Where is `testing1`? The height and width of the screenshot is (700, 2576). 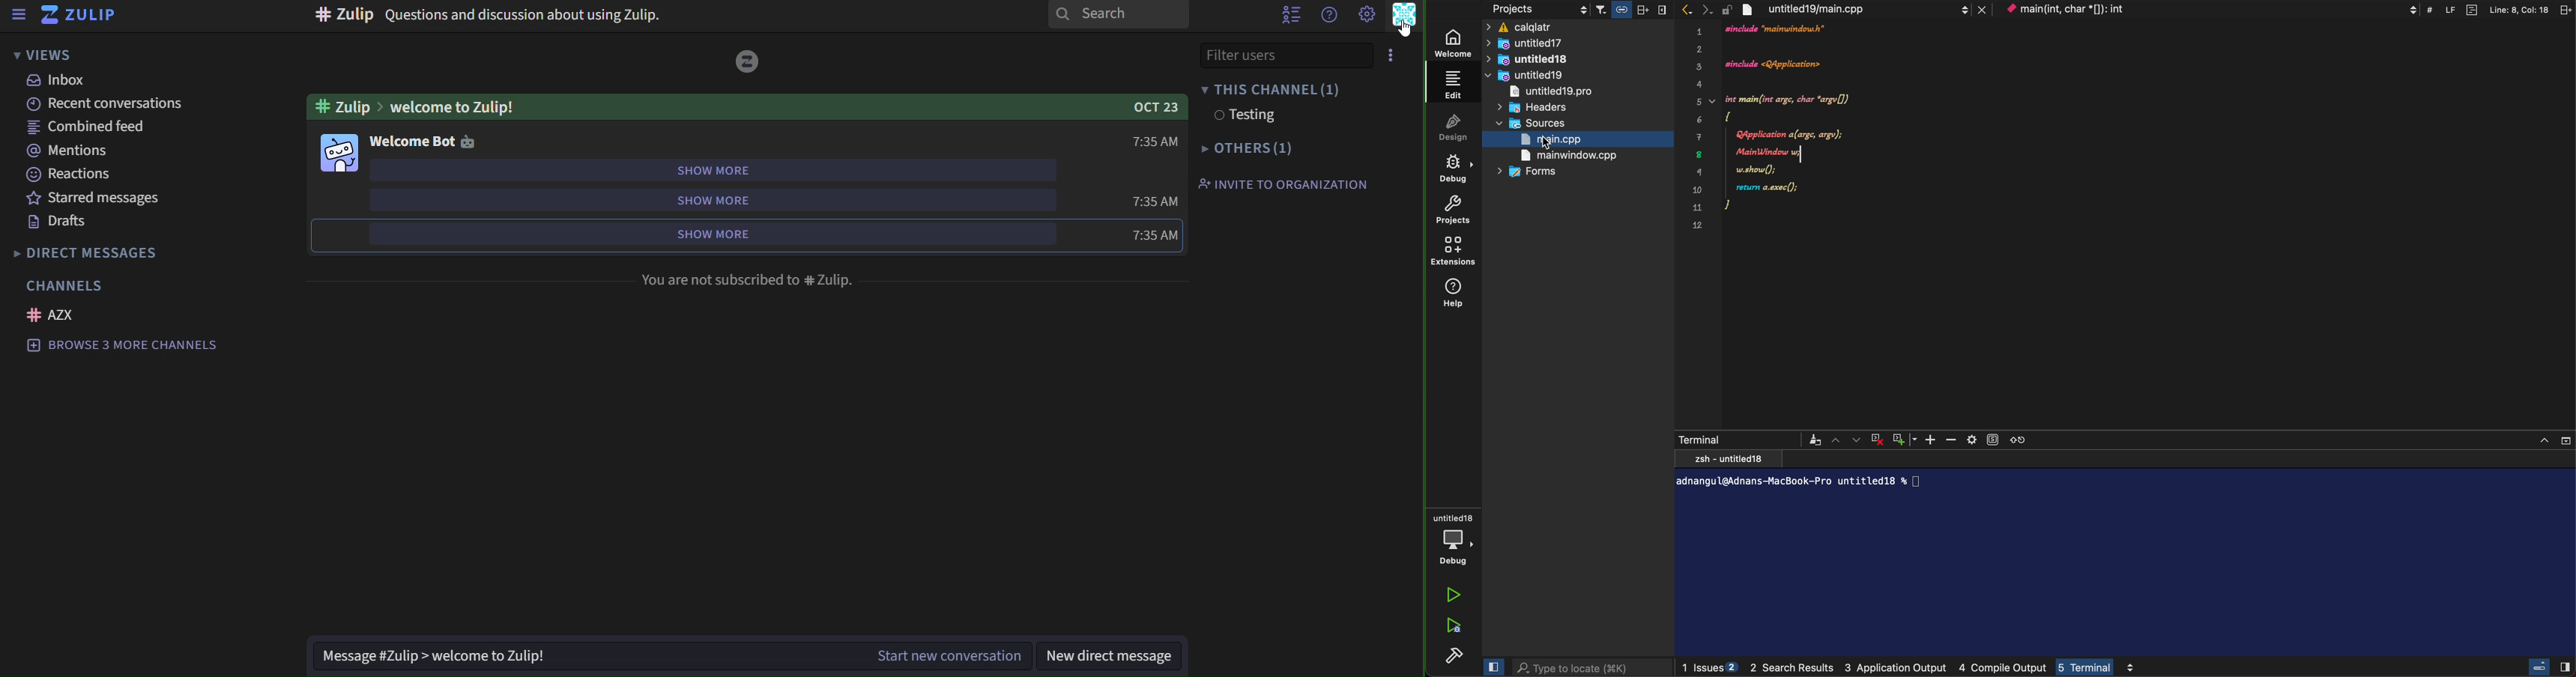 testing1 is located at coordinates (1255, 115).